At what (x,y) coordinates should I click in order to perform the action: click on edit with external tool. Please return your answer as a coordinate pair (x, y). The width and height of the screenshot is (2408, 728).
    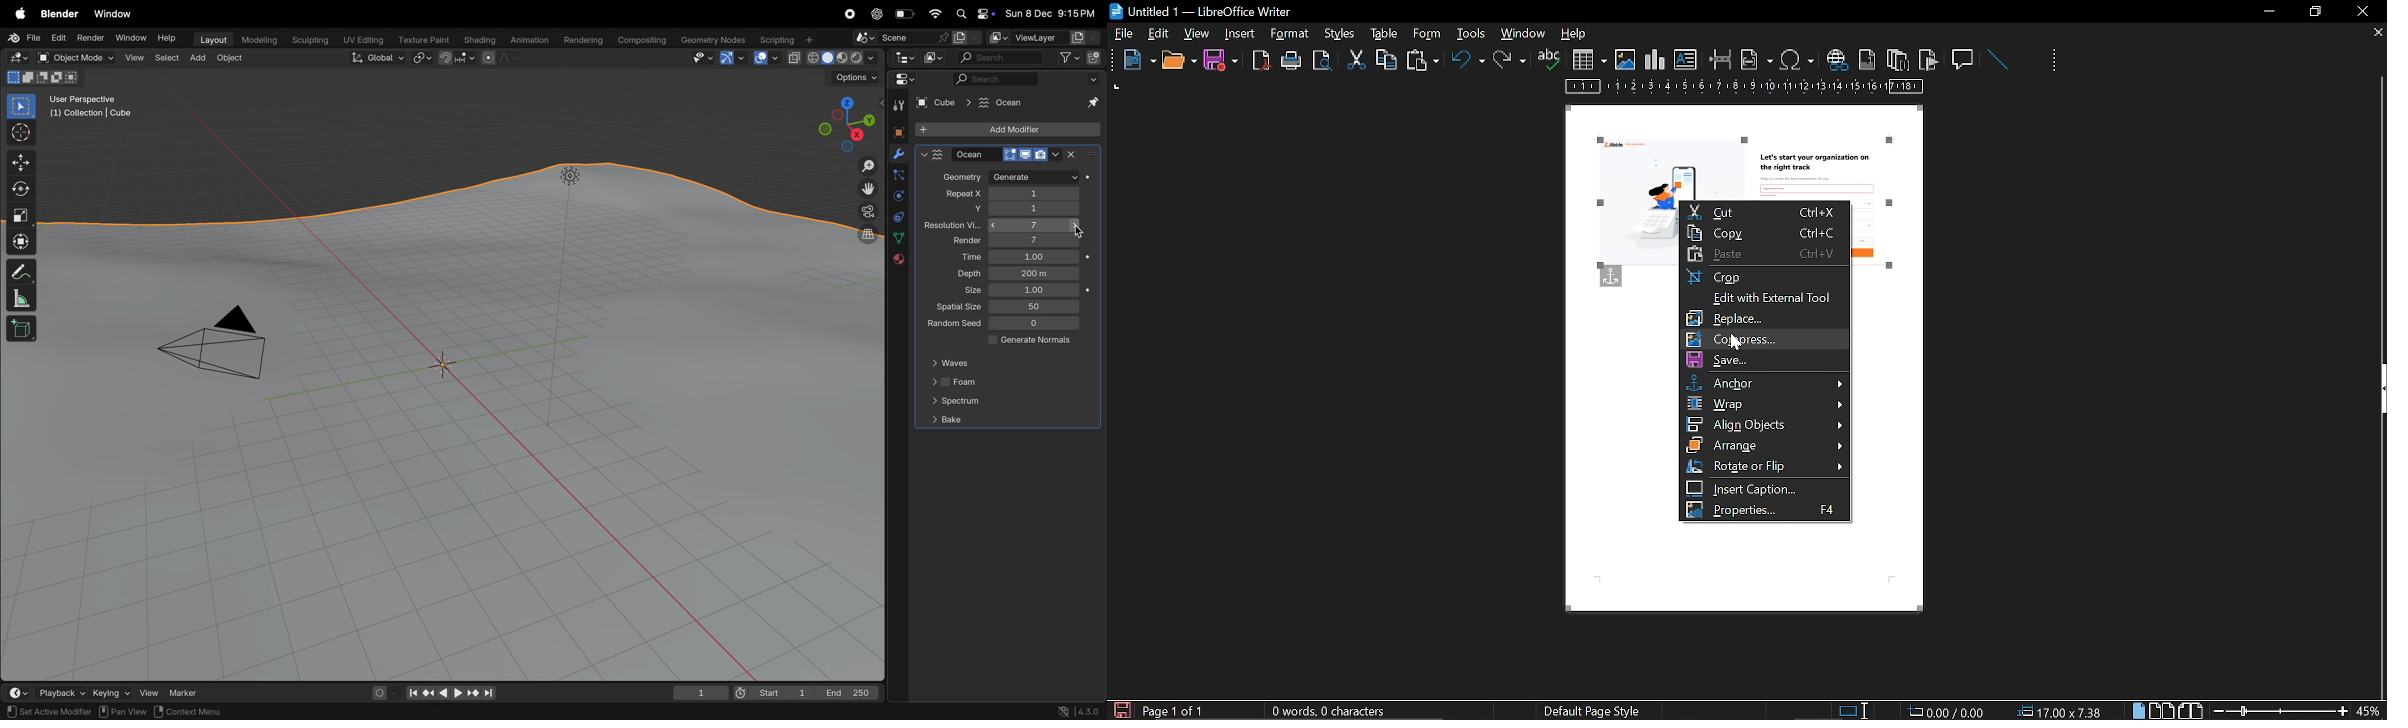
    Looking at the image, I should click on (1765, 298).